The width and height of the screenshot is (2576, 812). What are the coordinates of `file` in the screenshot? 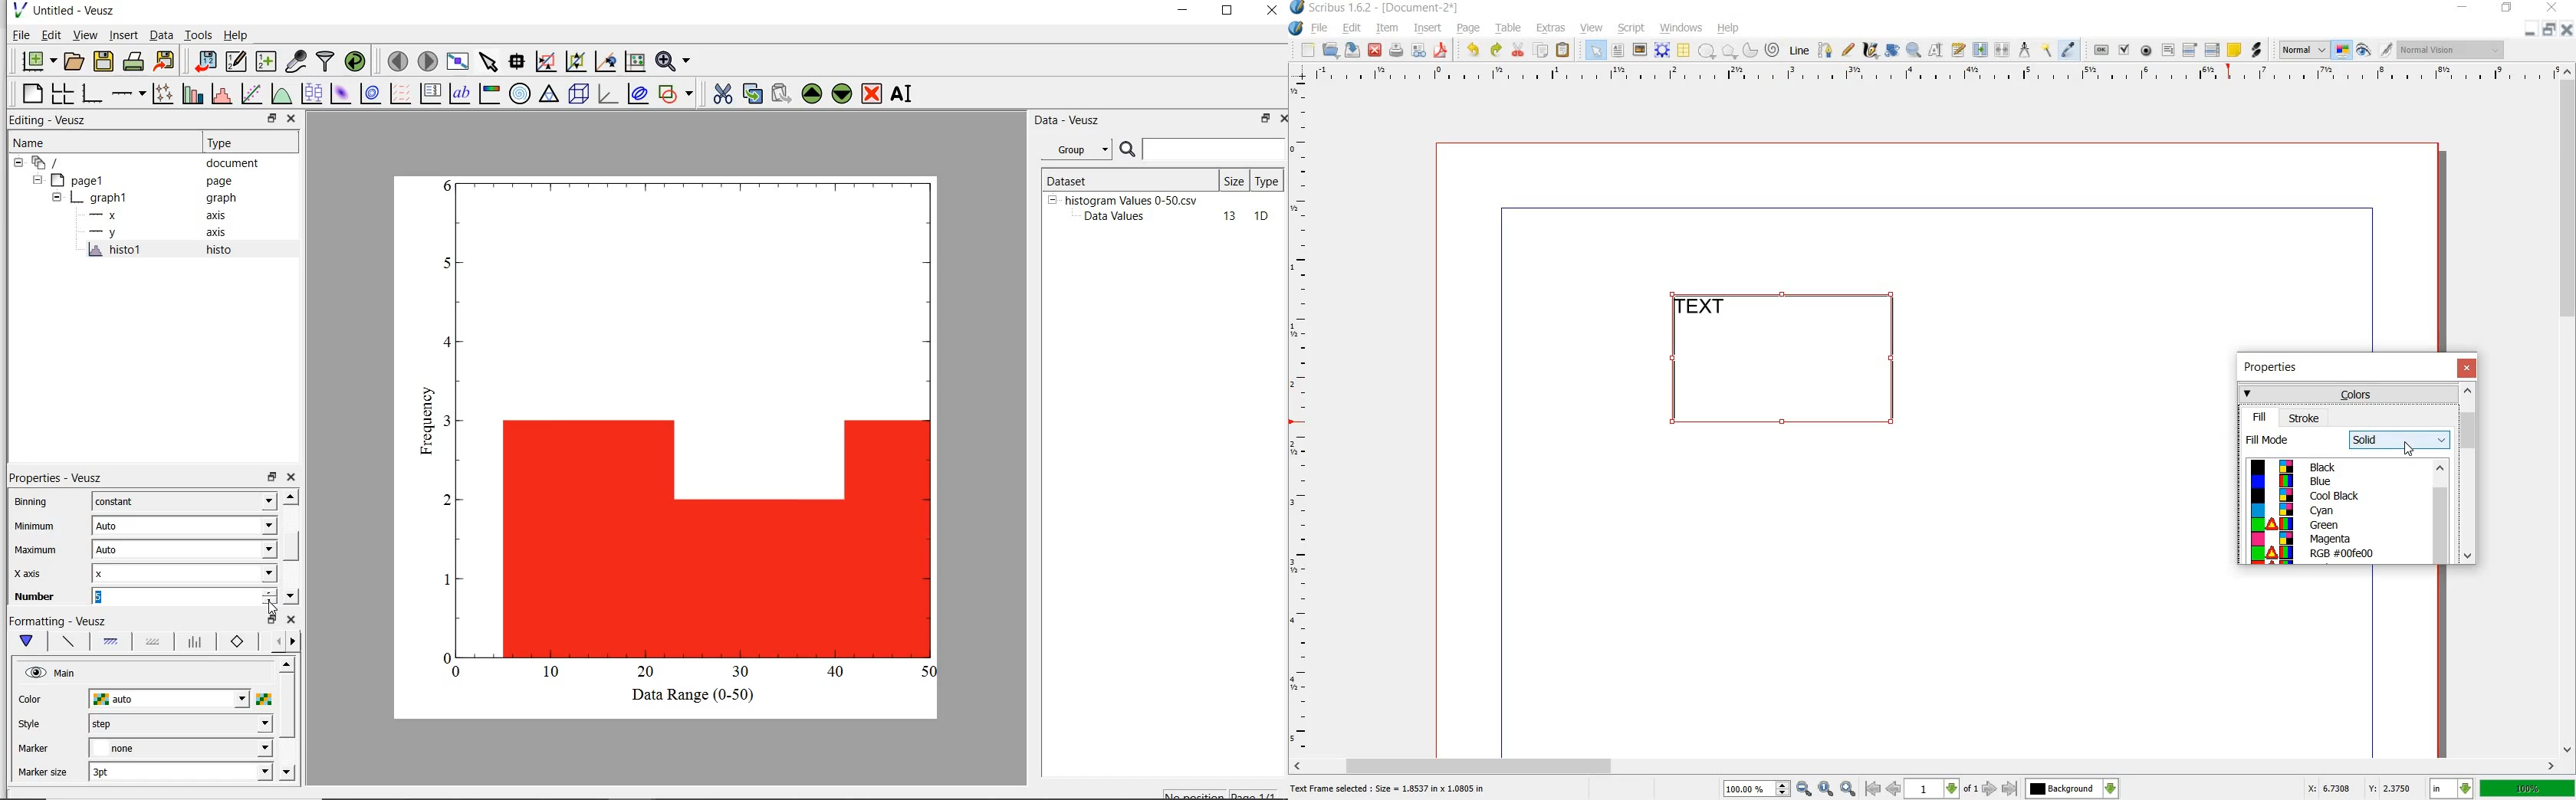 It's located at (1322, 28).